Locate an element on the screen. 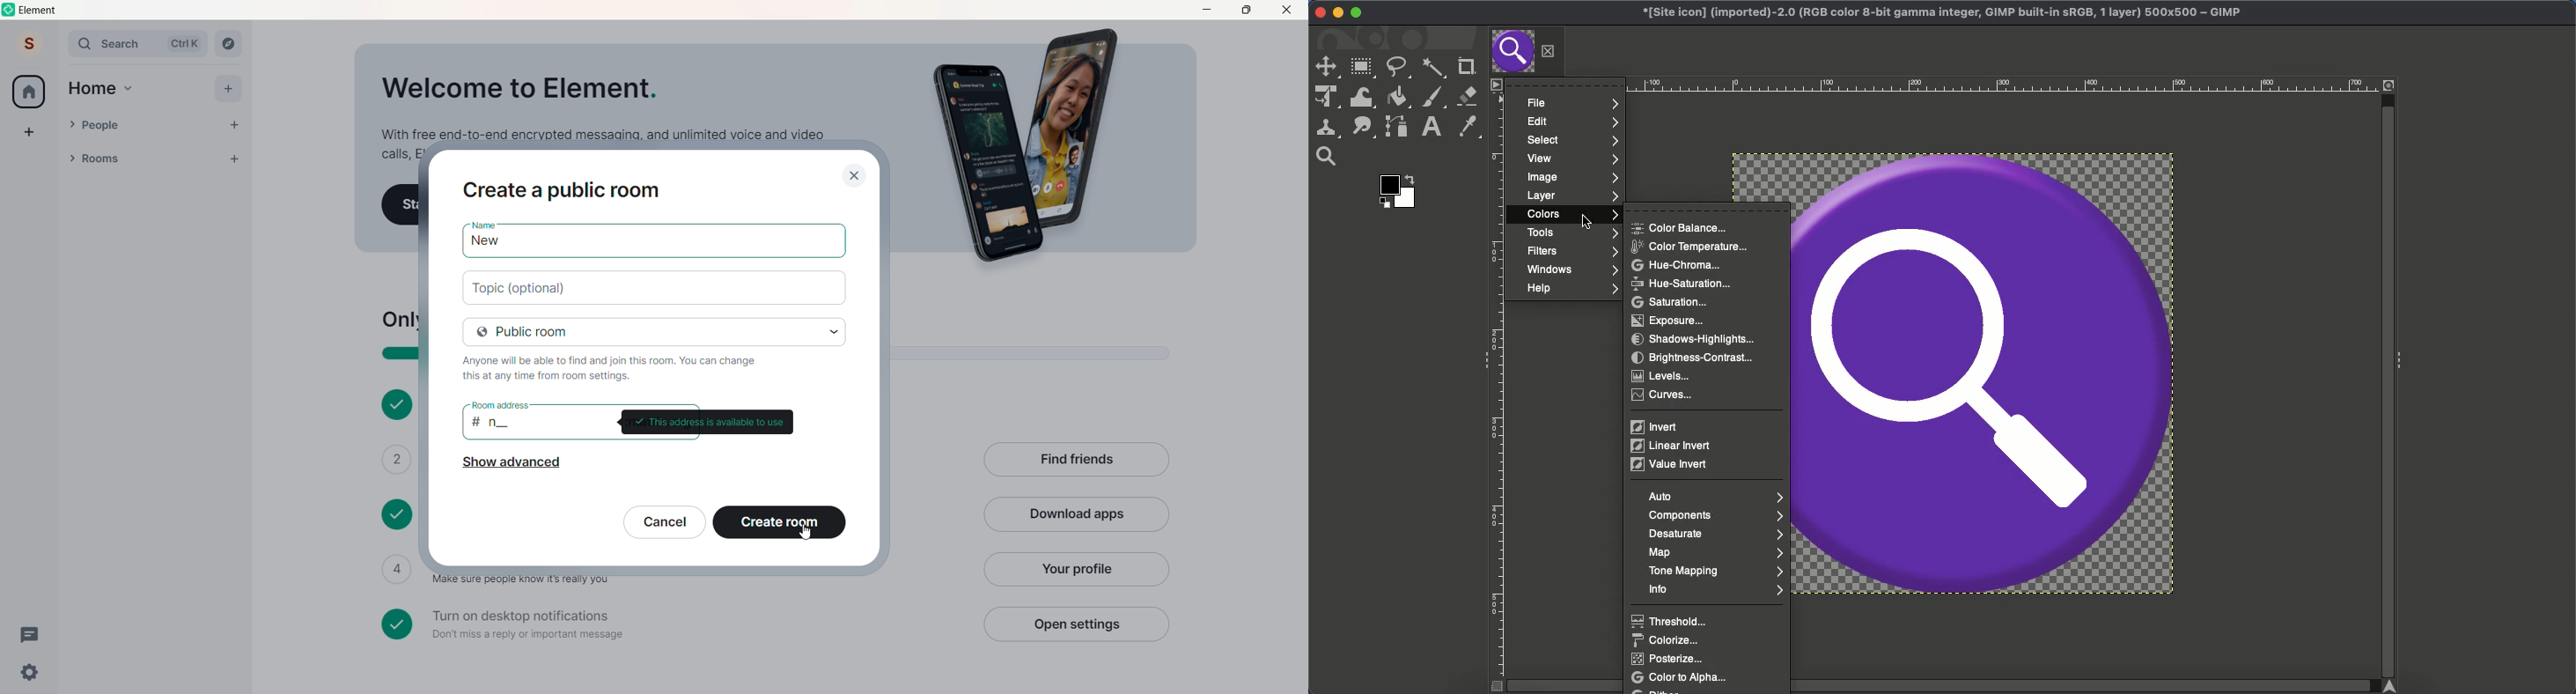 The image size is (2576, 700). Move tool is located at coordinates (1326, 65).